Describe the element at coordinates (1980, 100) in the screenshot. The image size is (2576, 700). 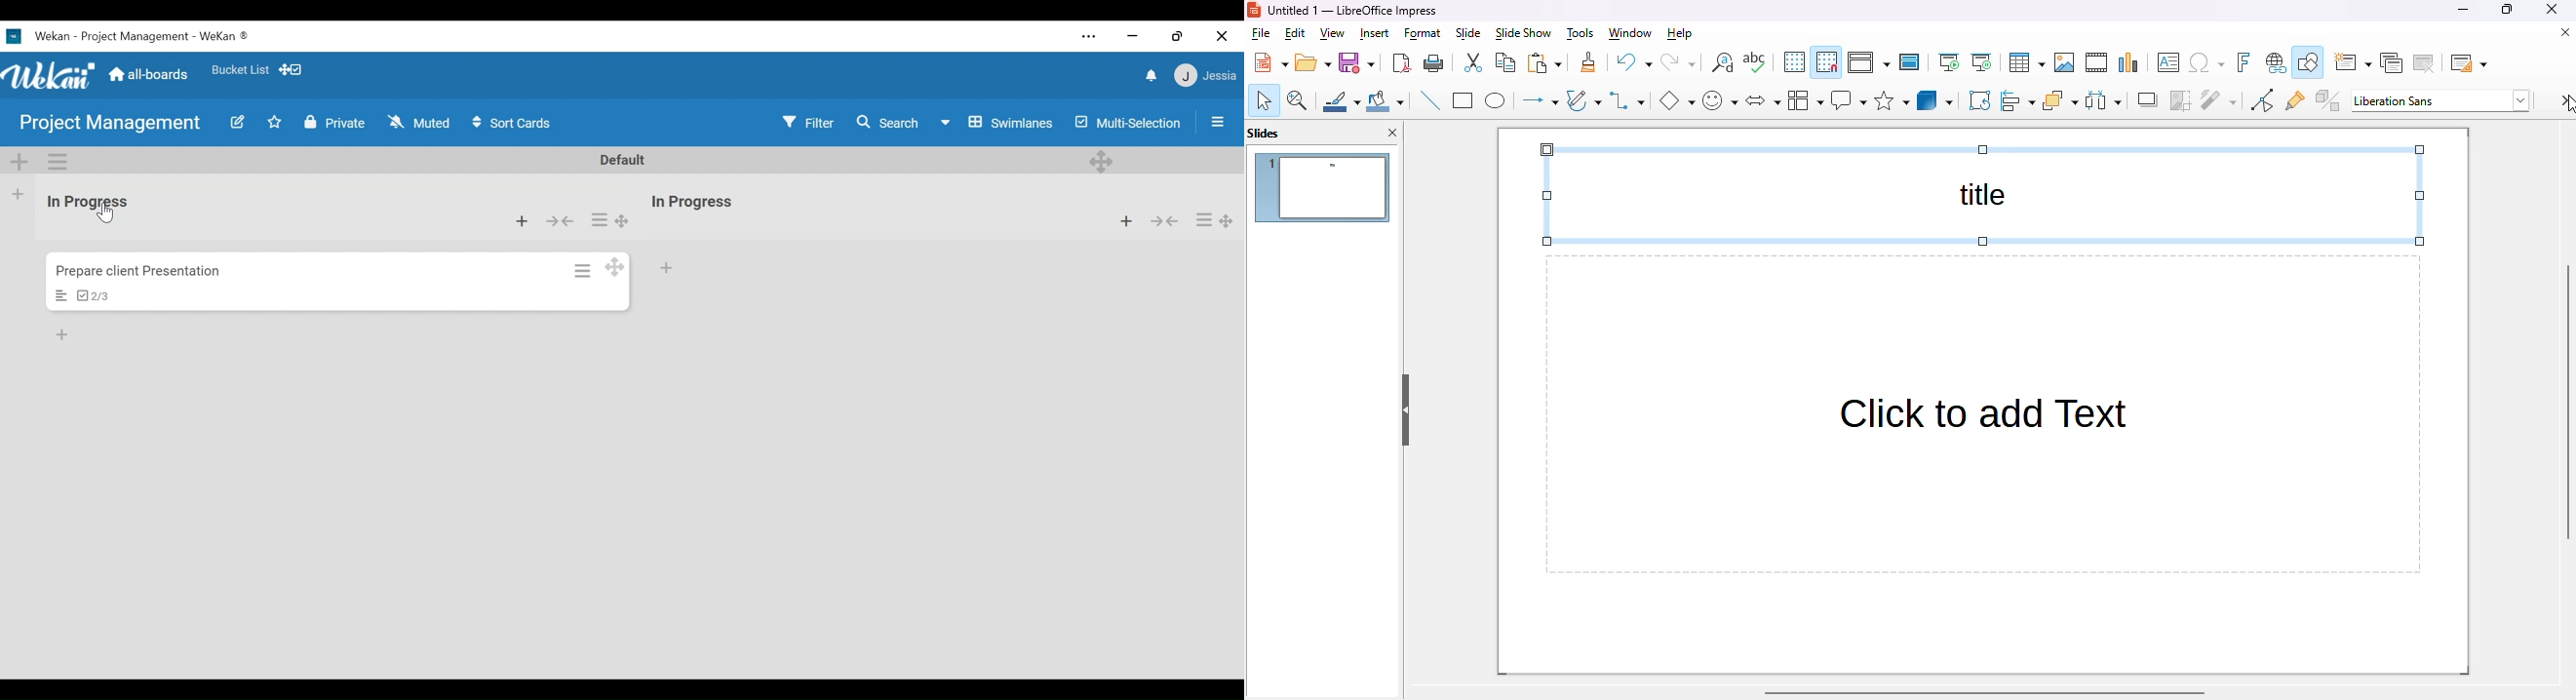
I see `rotate` at that location.